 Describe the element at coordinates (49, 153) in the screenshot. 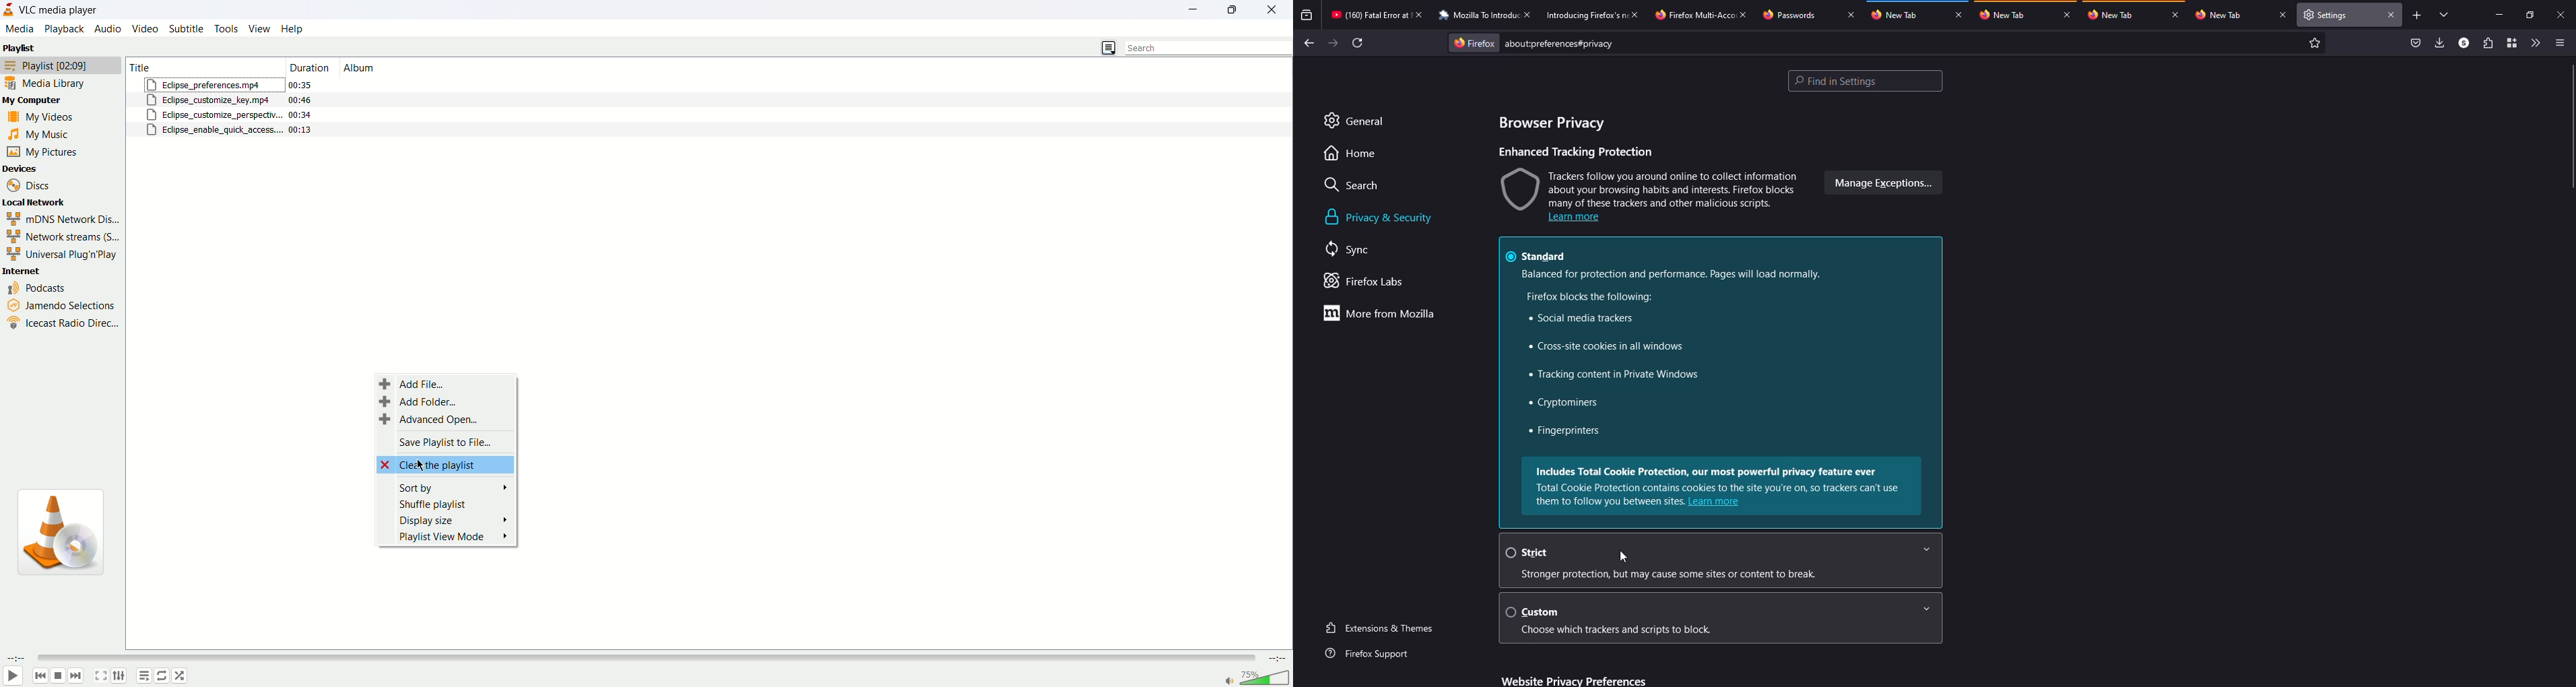

I see `my pictures` at that location.